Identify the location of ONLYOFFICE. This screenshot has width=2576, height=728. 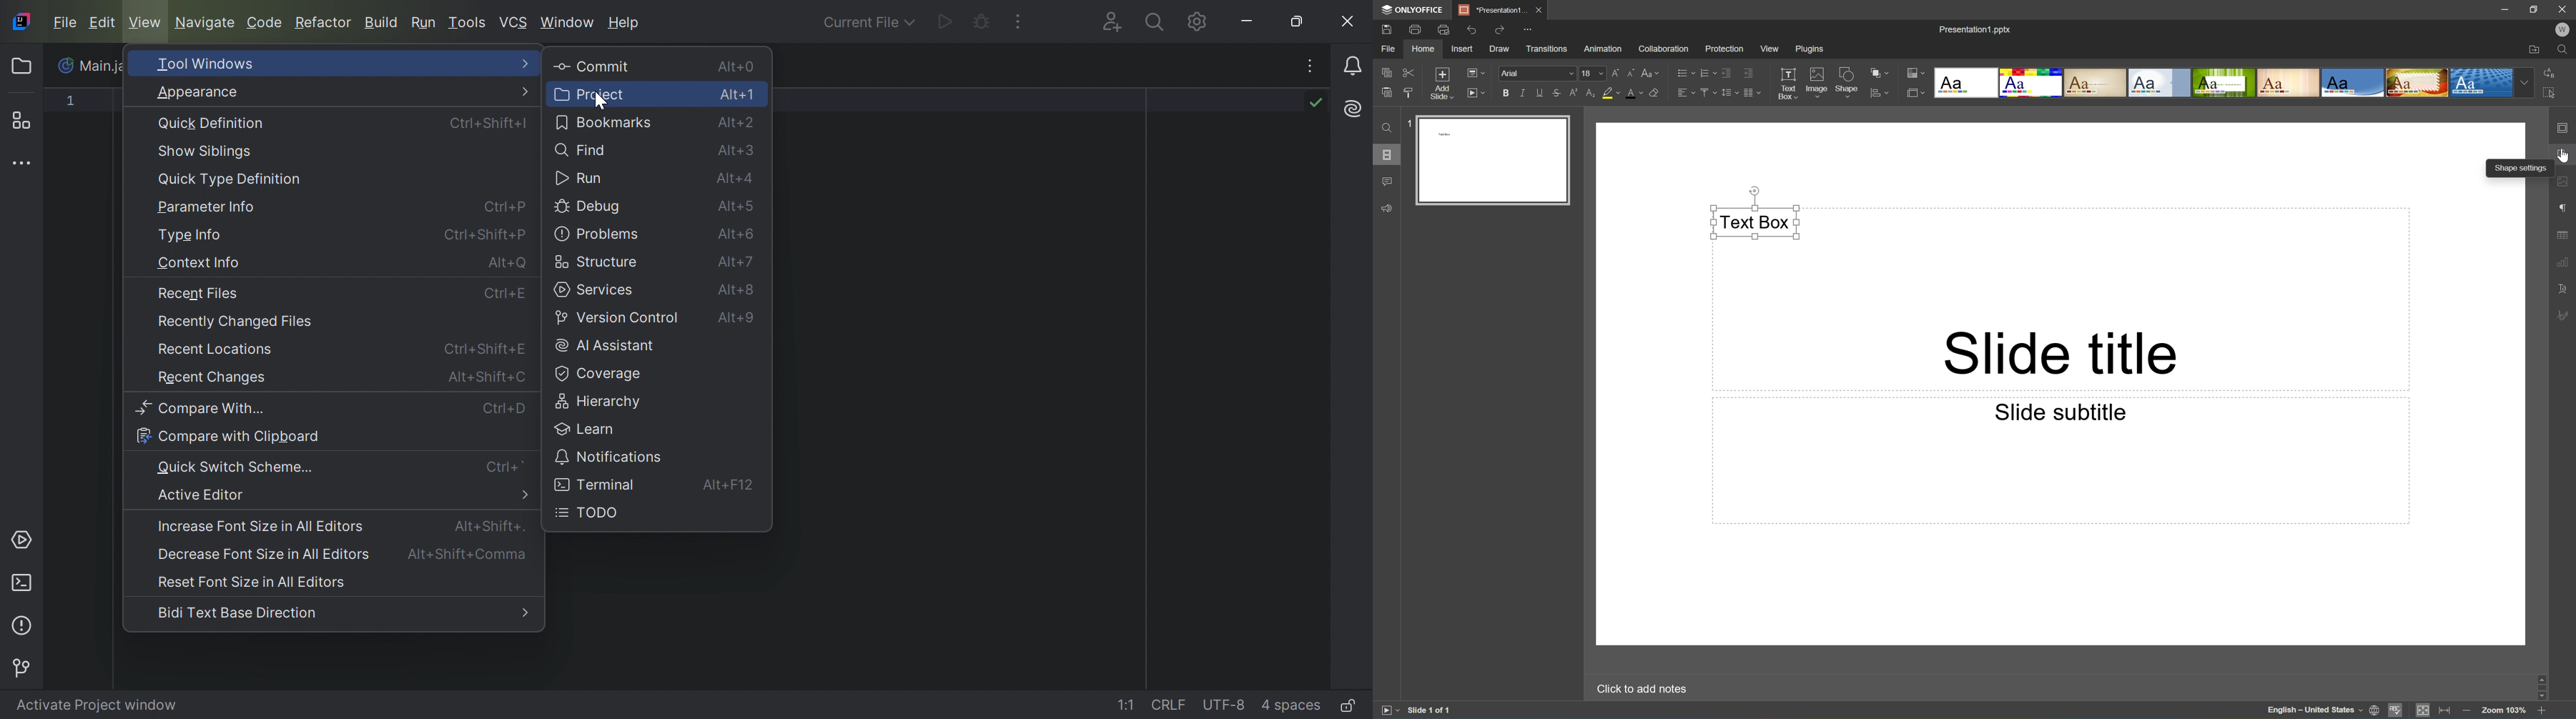
(1413, 10).